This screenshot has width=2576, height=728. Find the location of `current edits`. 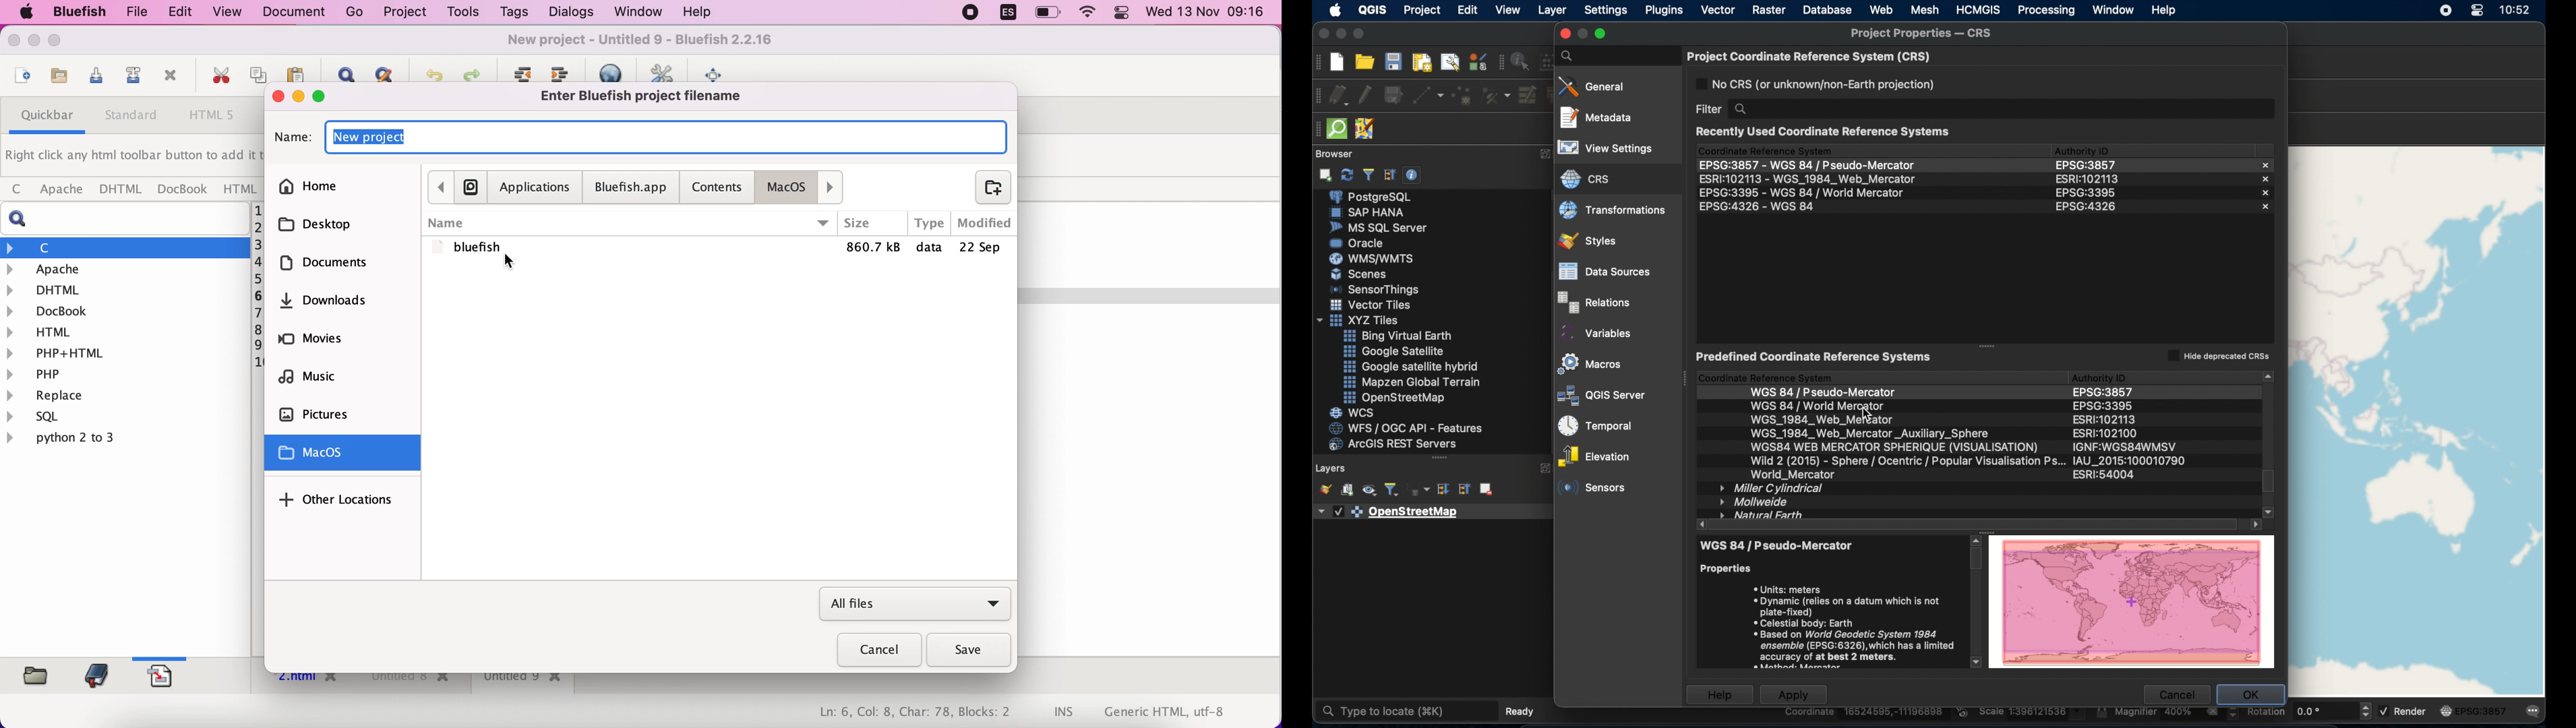

current edits is located at coordinates (1339, 94).